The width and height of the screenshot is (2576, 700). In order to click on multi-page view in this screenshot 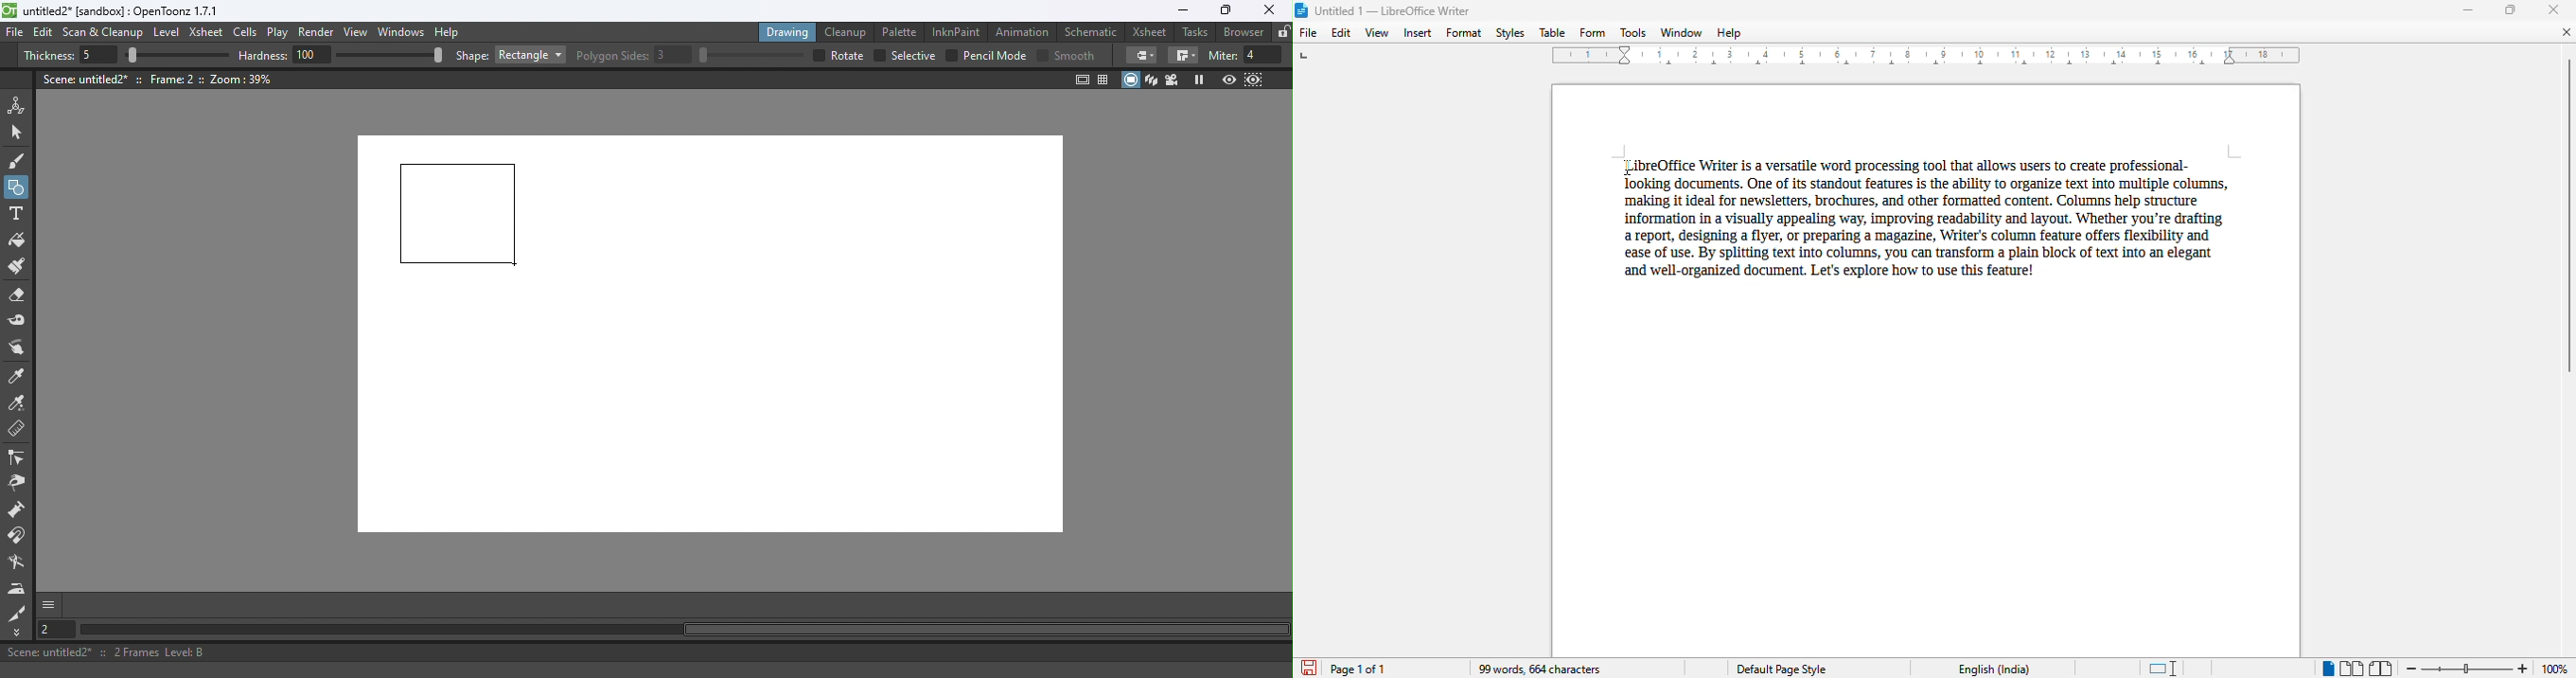, I will do `click(2352, 669)`.